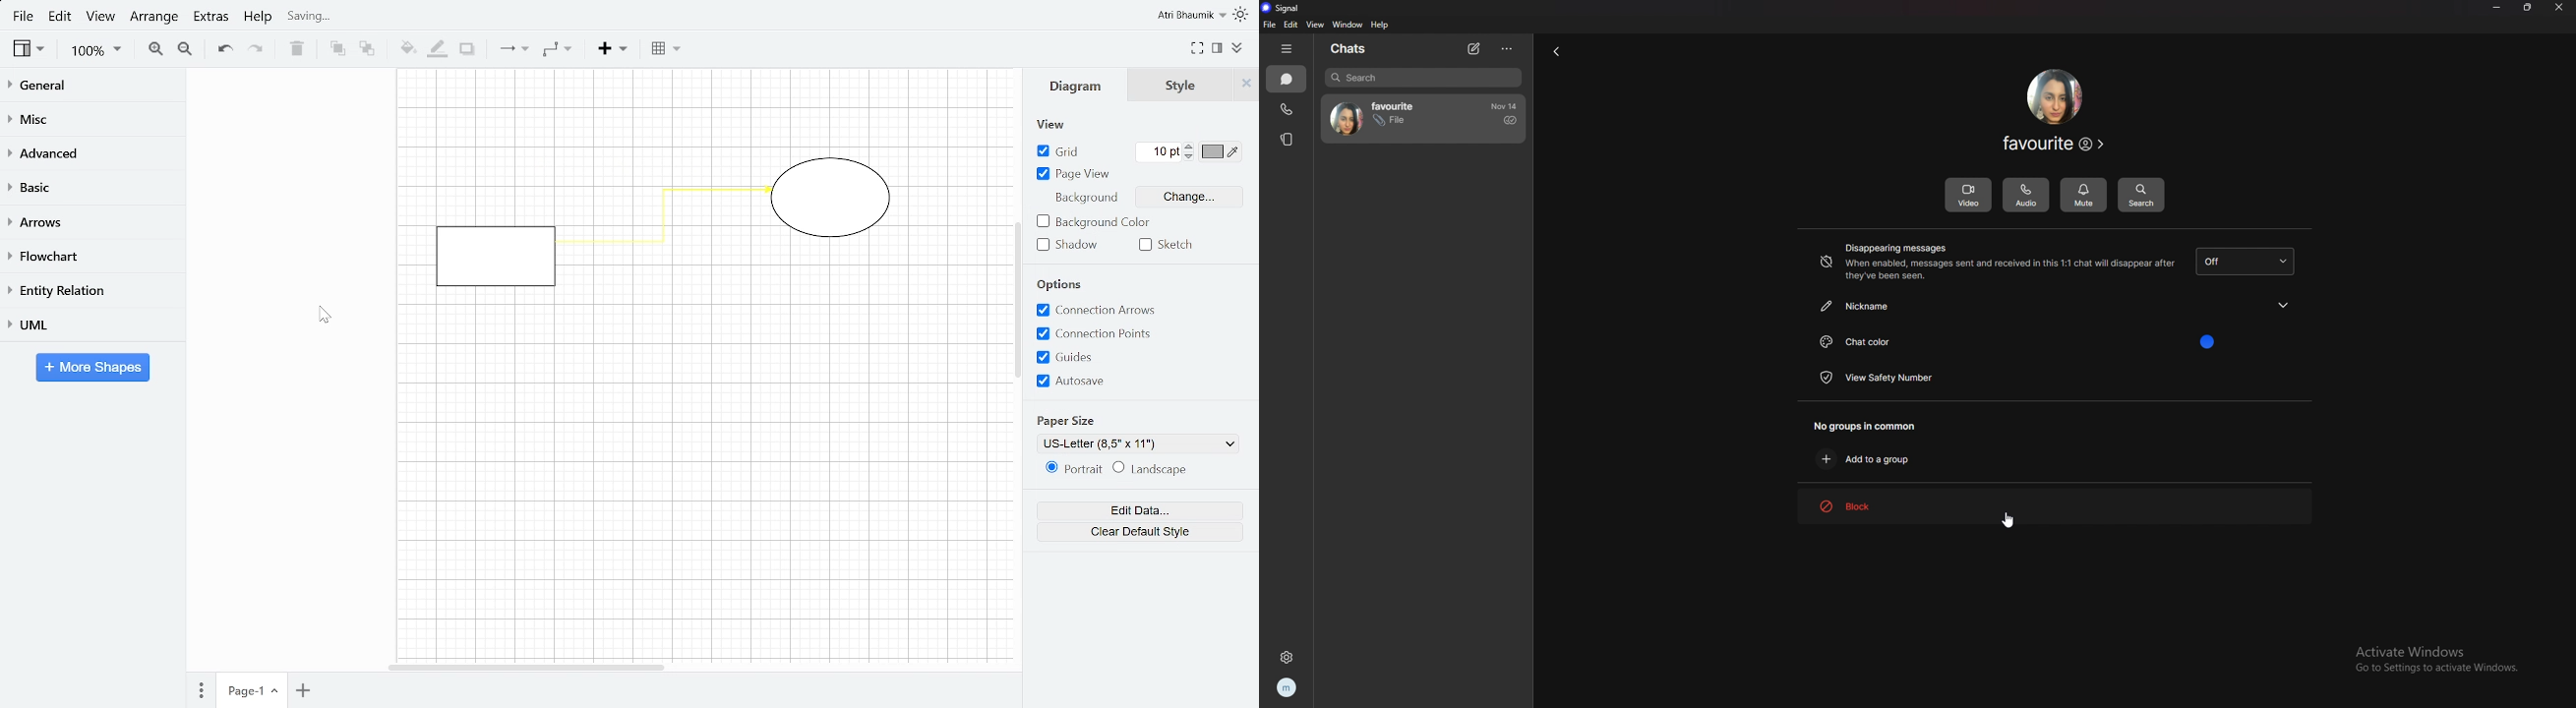 This screenshot has height=728, width=2576. What do you see at coordinates (1069, 470) in the screenshot?
I see `Potrait` at bounding box center [1069, 470].